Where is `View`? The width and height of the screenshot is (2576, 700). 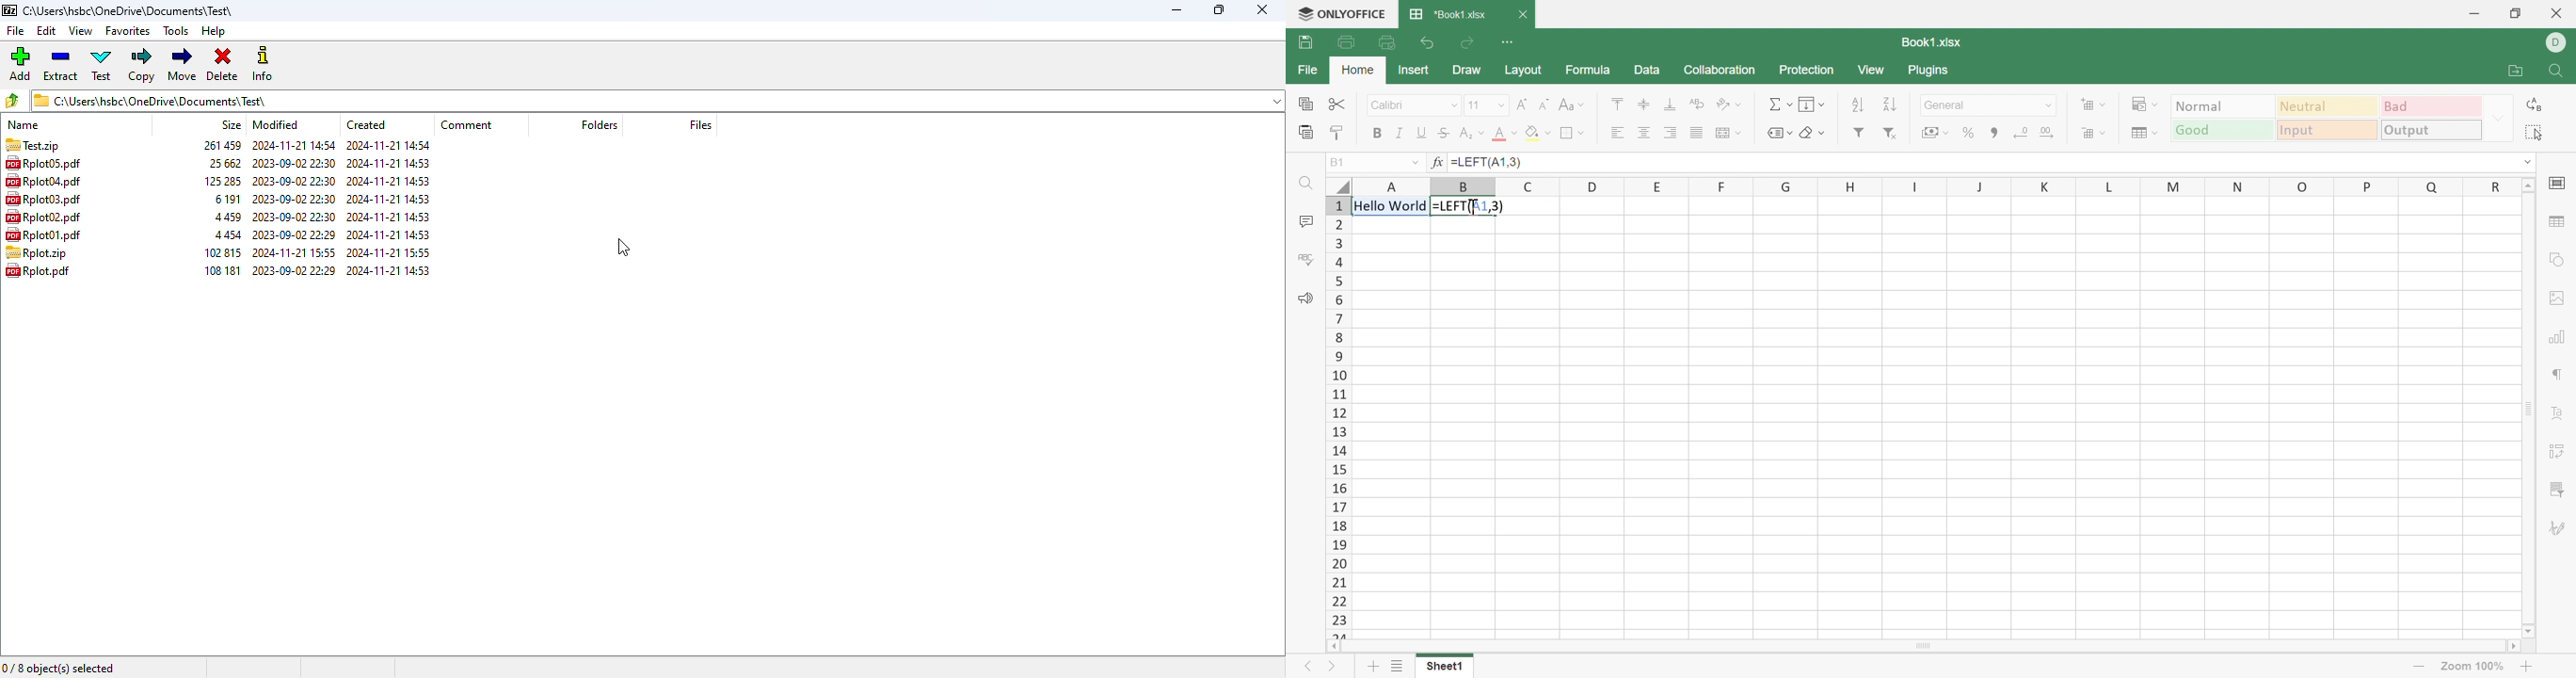 View is located at coordinates (1874, 70).